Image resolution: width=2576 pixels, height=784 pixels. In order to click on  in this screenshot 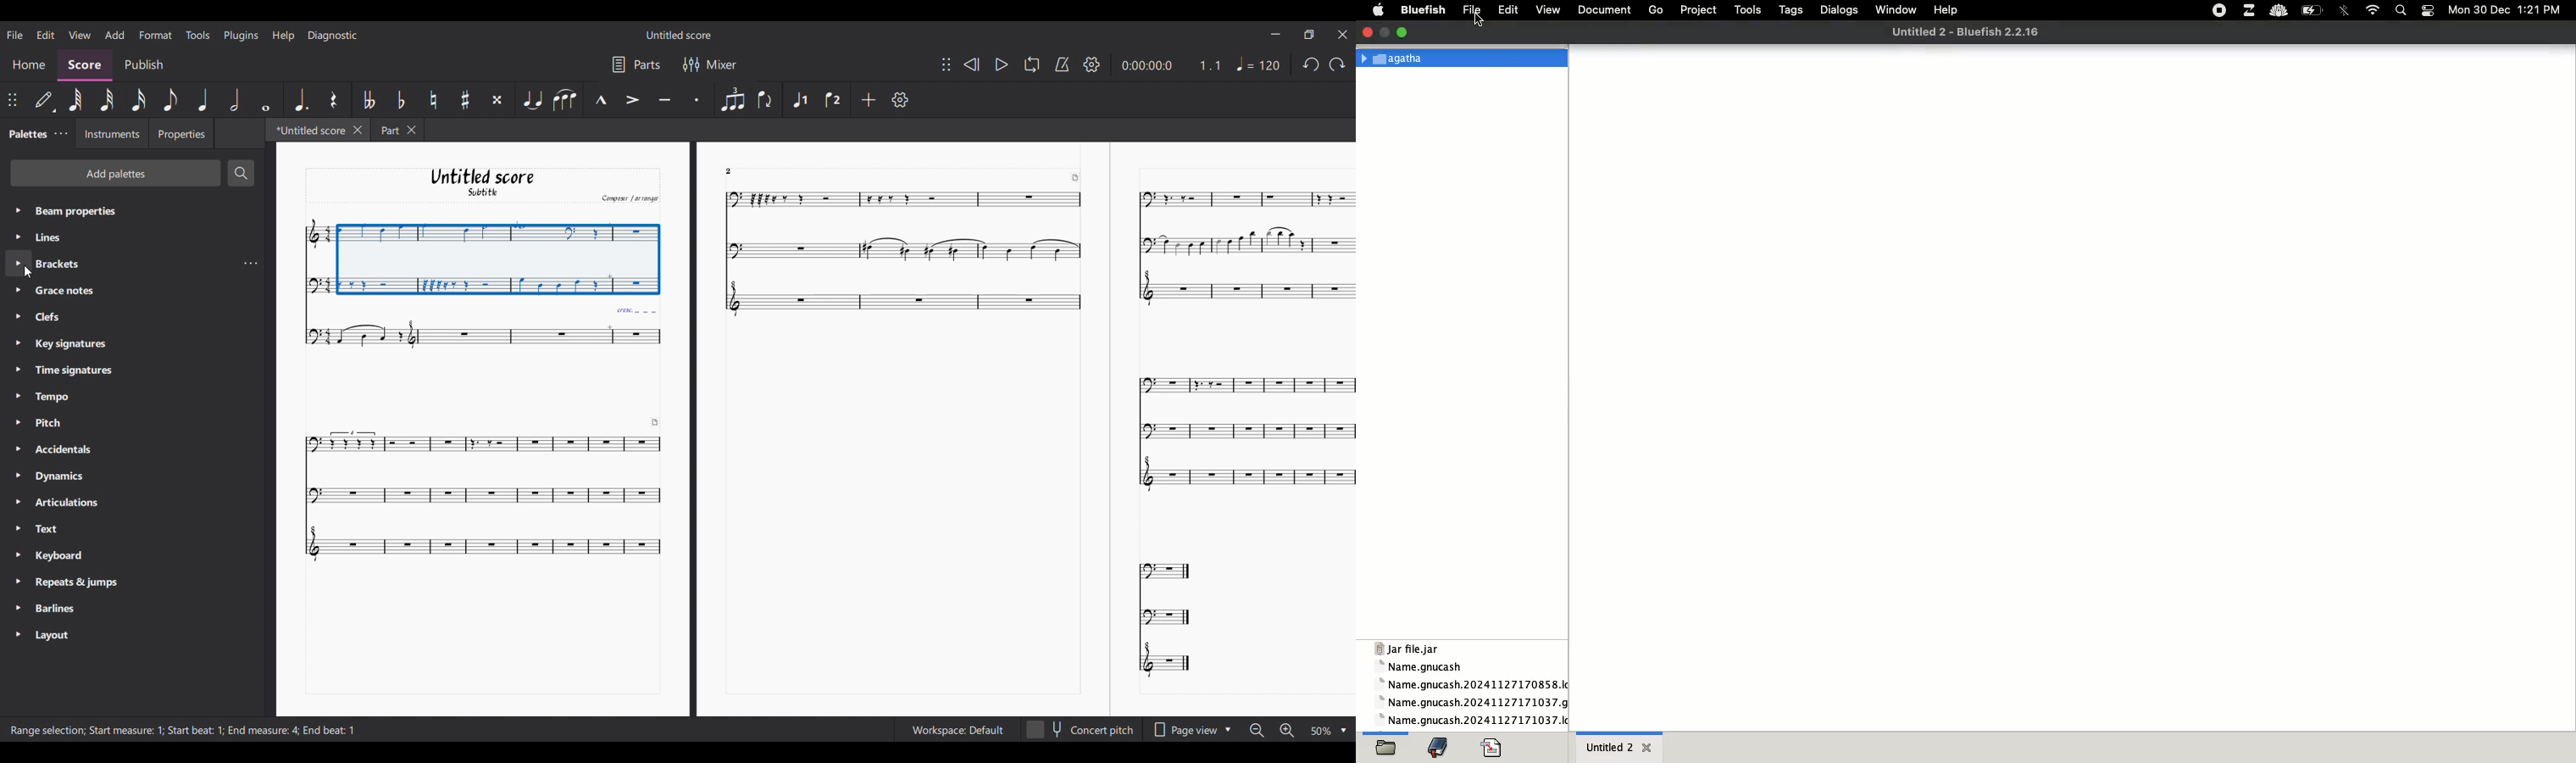, I will do `click(905, 297)`.